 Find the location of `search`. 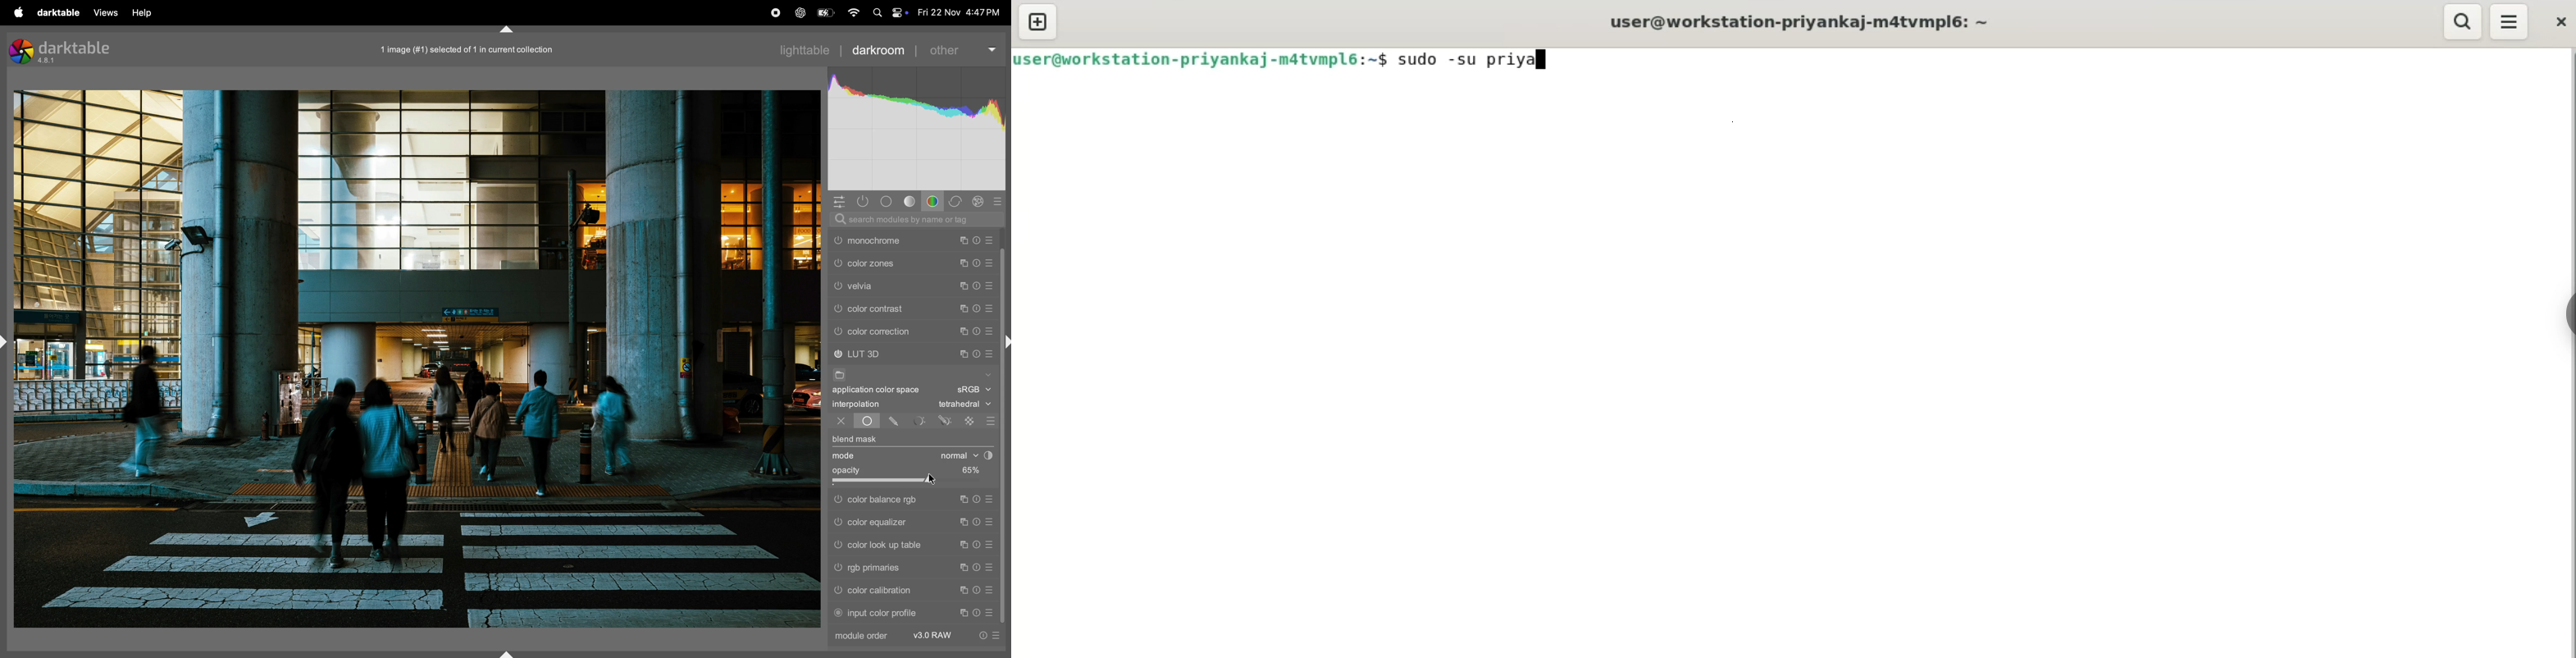

search is located at coordinates (2463, 21).